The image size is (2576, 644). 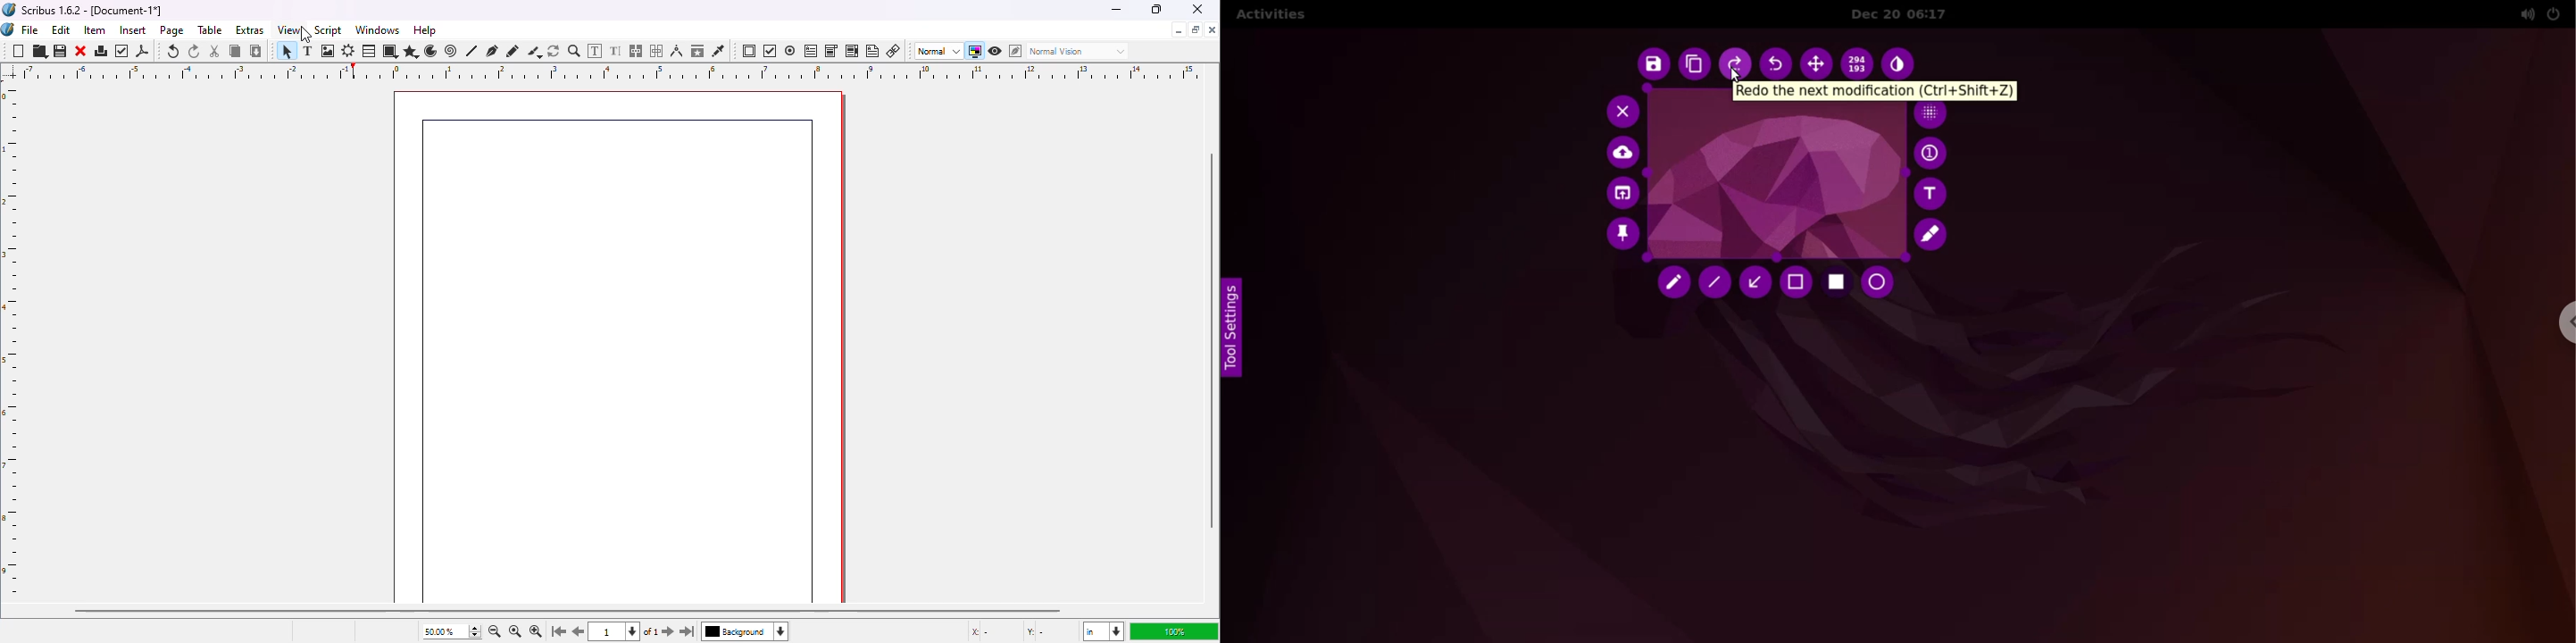 I want to click on zoom in and out, so click(x=473, y=631).